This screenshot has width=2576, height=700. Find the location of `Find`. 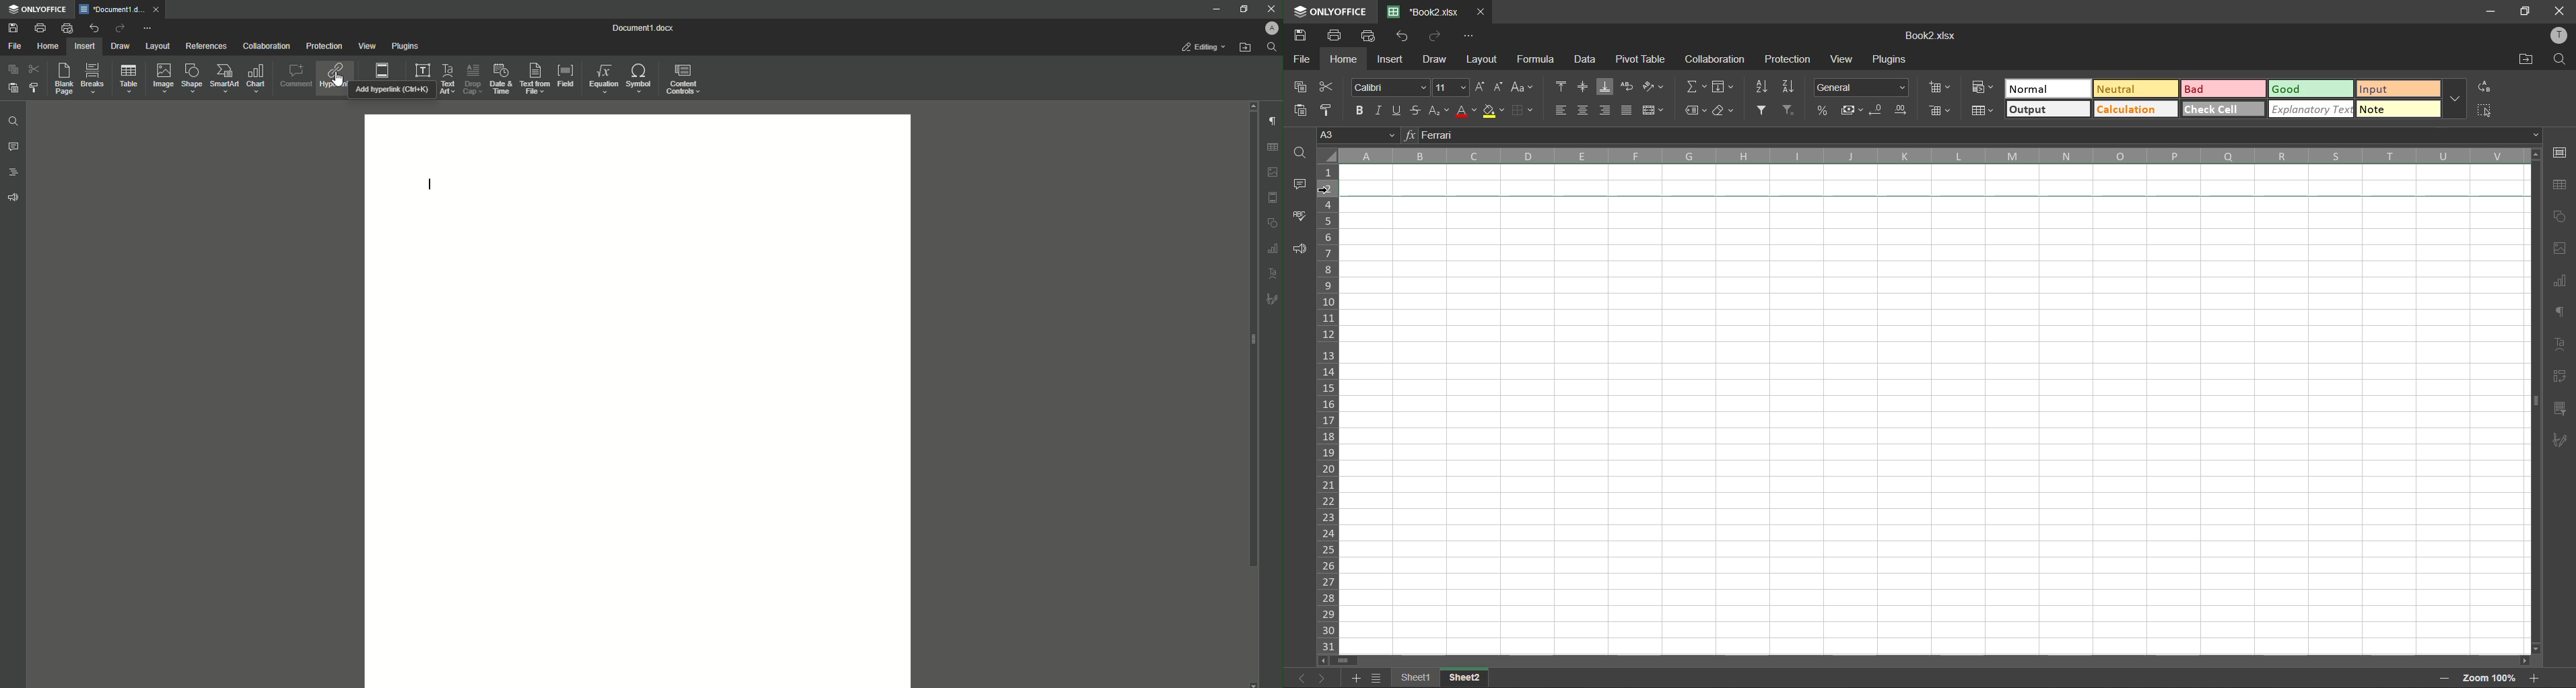

Find is located at coordinates (13, 121).